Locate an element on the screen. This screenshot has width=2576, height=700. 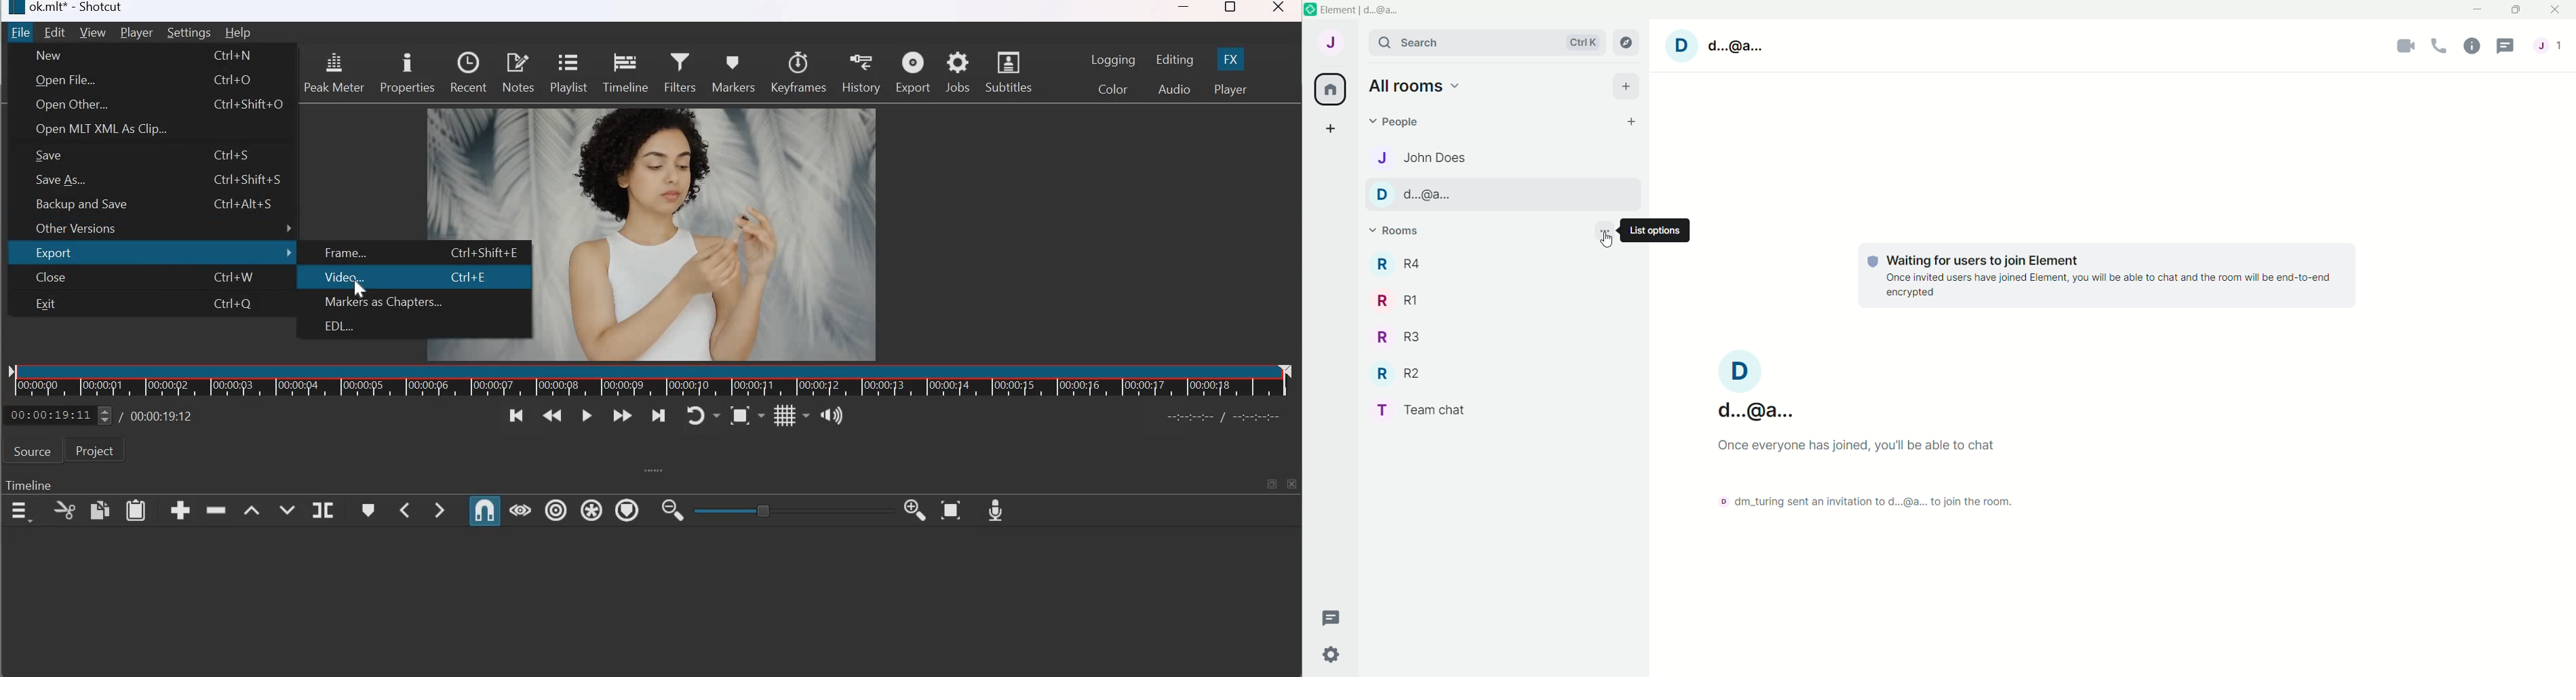
Create/edit marker is located at coordinates (368, 510).